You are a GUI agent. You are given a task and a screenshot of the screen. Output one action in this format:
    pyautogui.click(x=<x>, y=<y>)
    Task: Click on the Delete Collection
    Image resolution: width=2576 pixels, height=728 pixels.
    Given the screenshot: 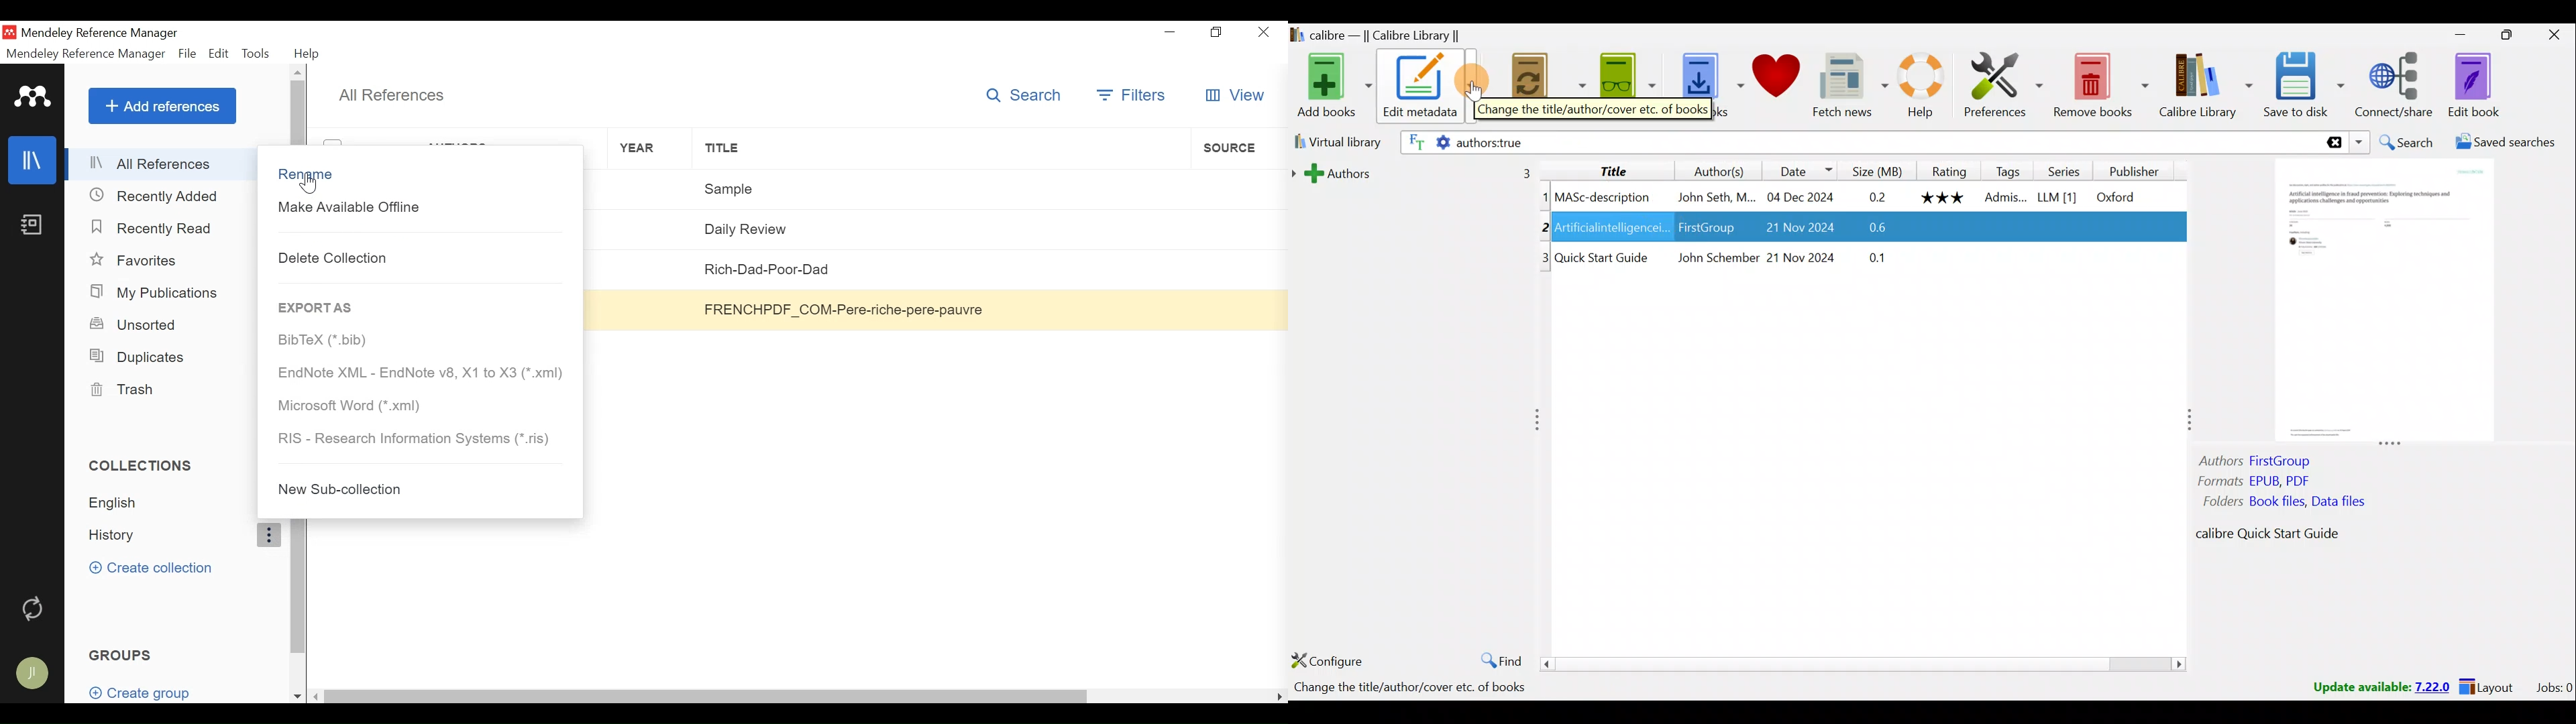 What is the action you would take?
    pyautogui.click(x=418, y=257)
    